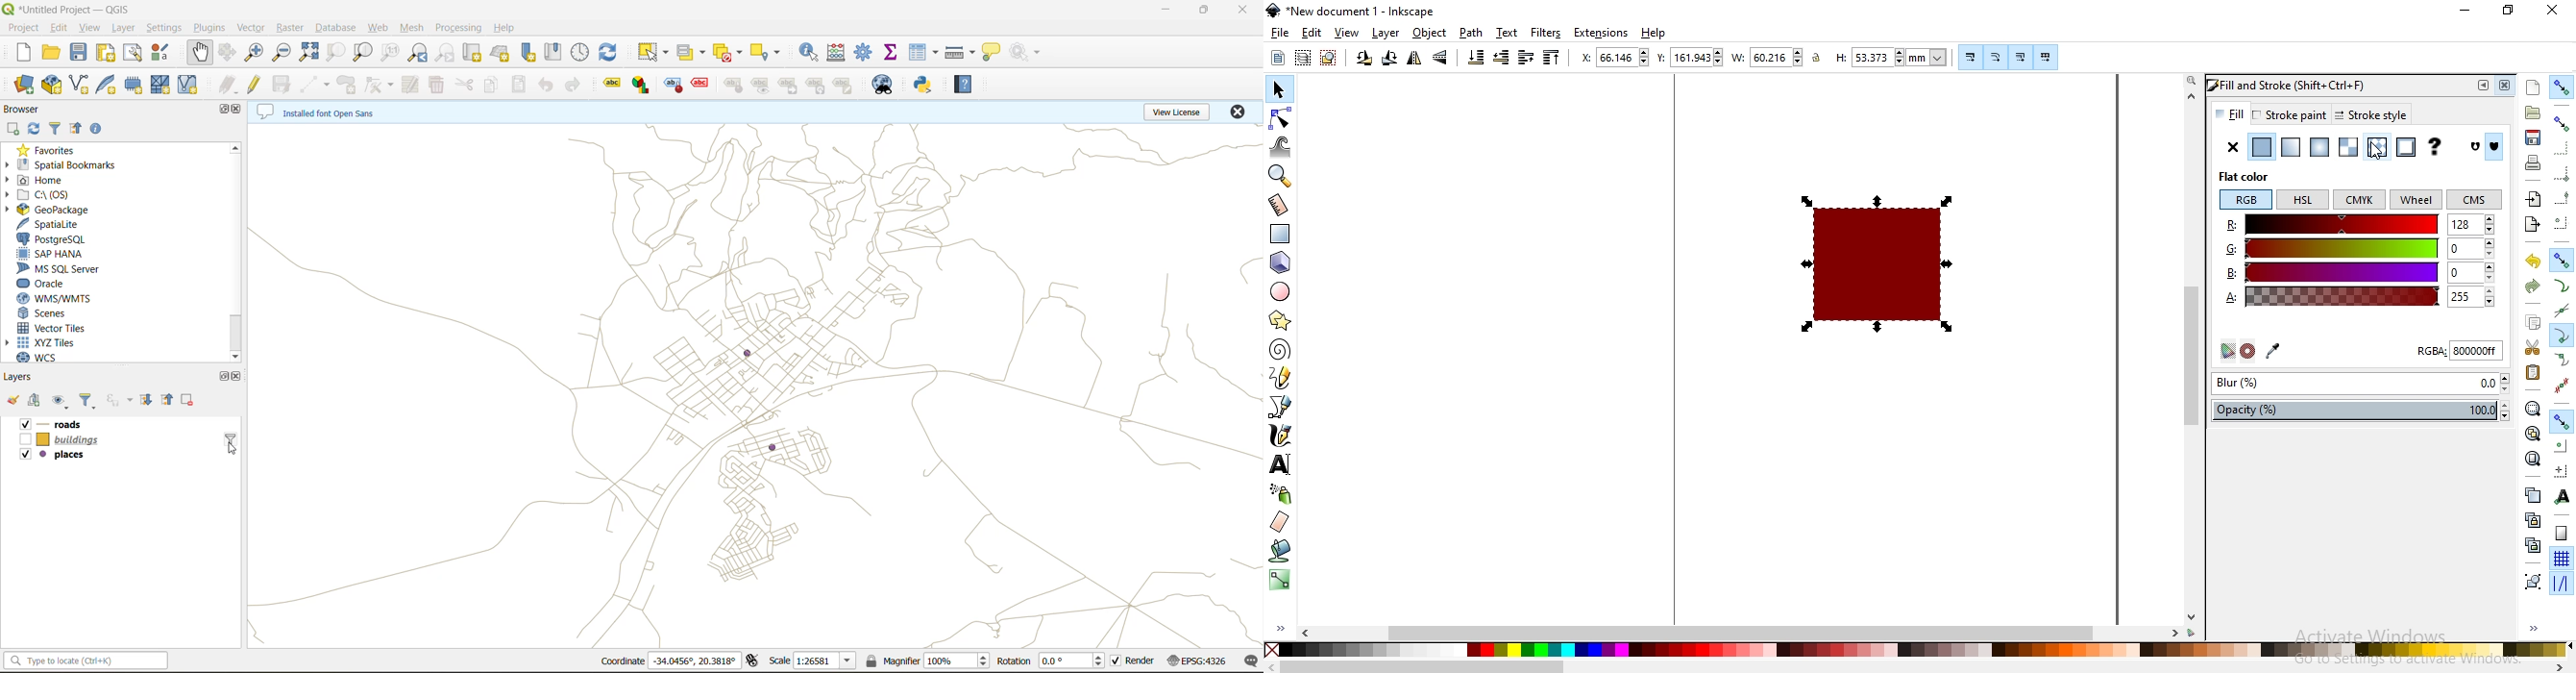 The image size is (2576, 700). Describe the element at coordinates (2434, 147) in the screenshot. I see `unset paint` at that location.